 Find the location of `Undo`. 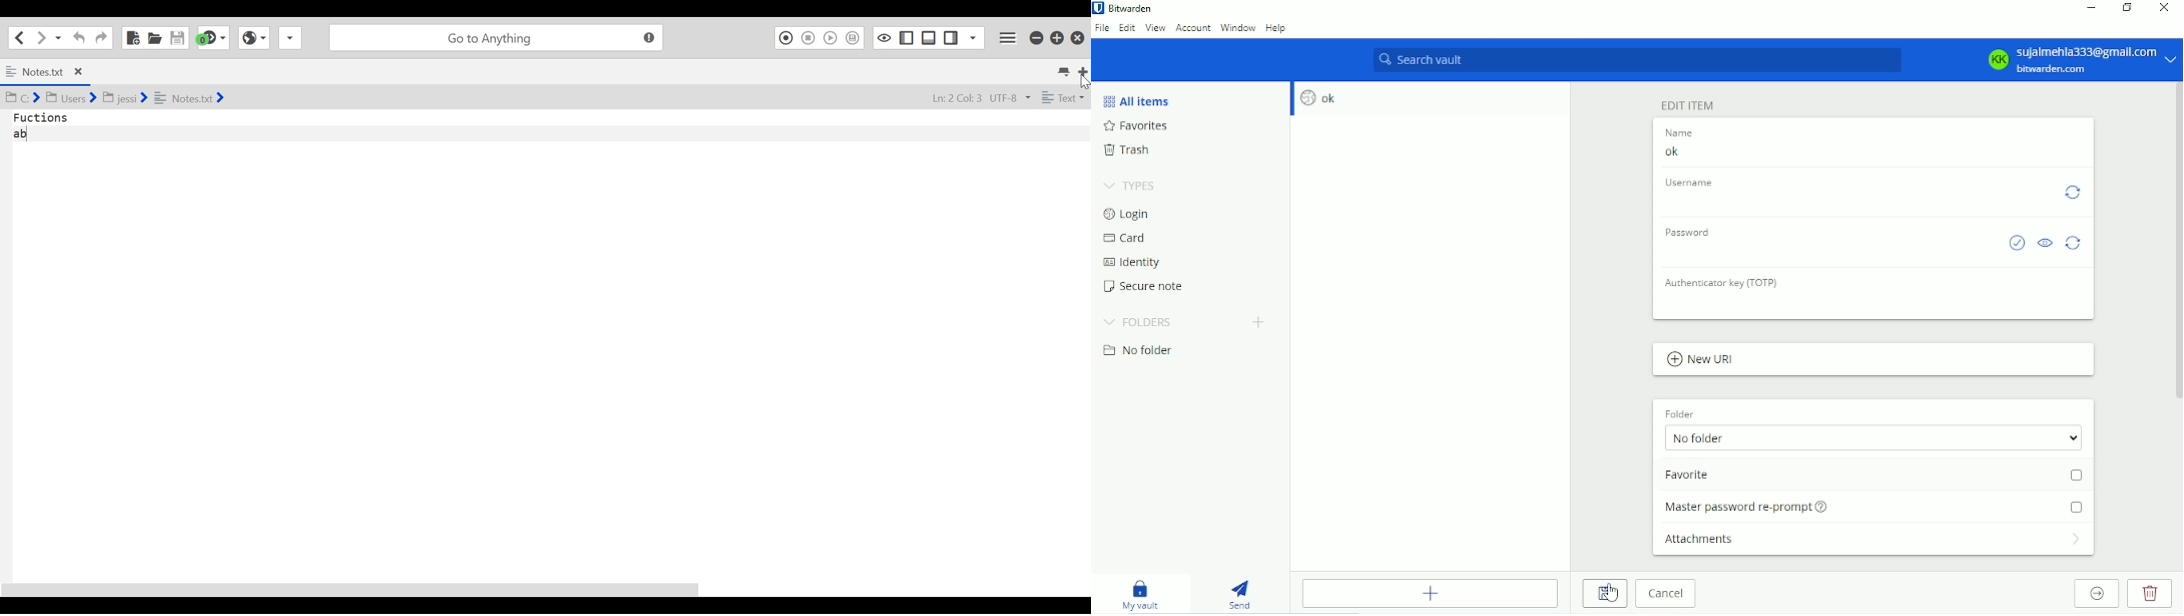

Undo is located at coordinates (80, 37).